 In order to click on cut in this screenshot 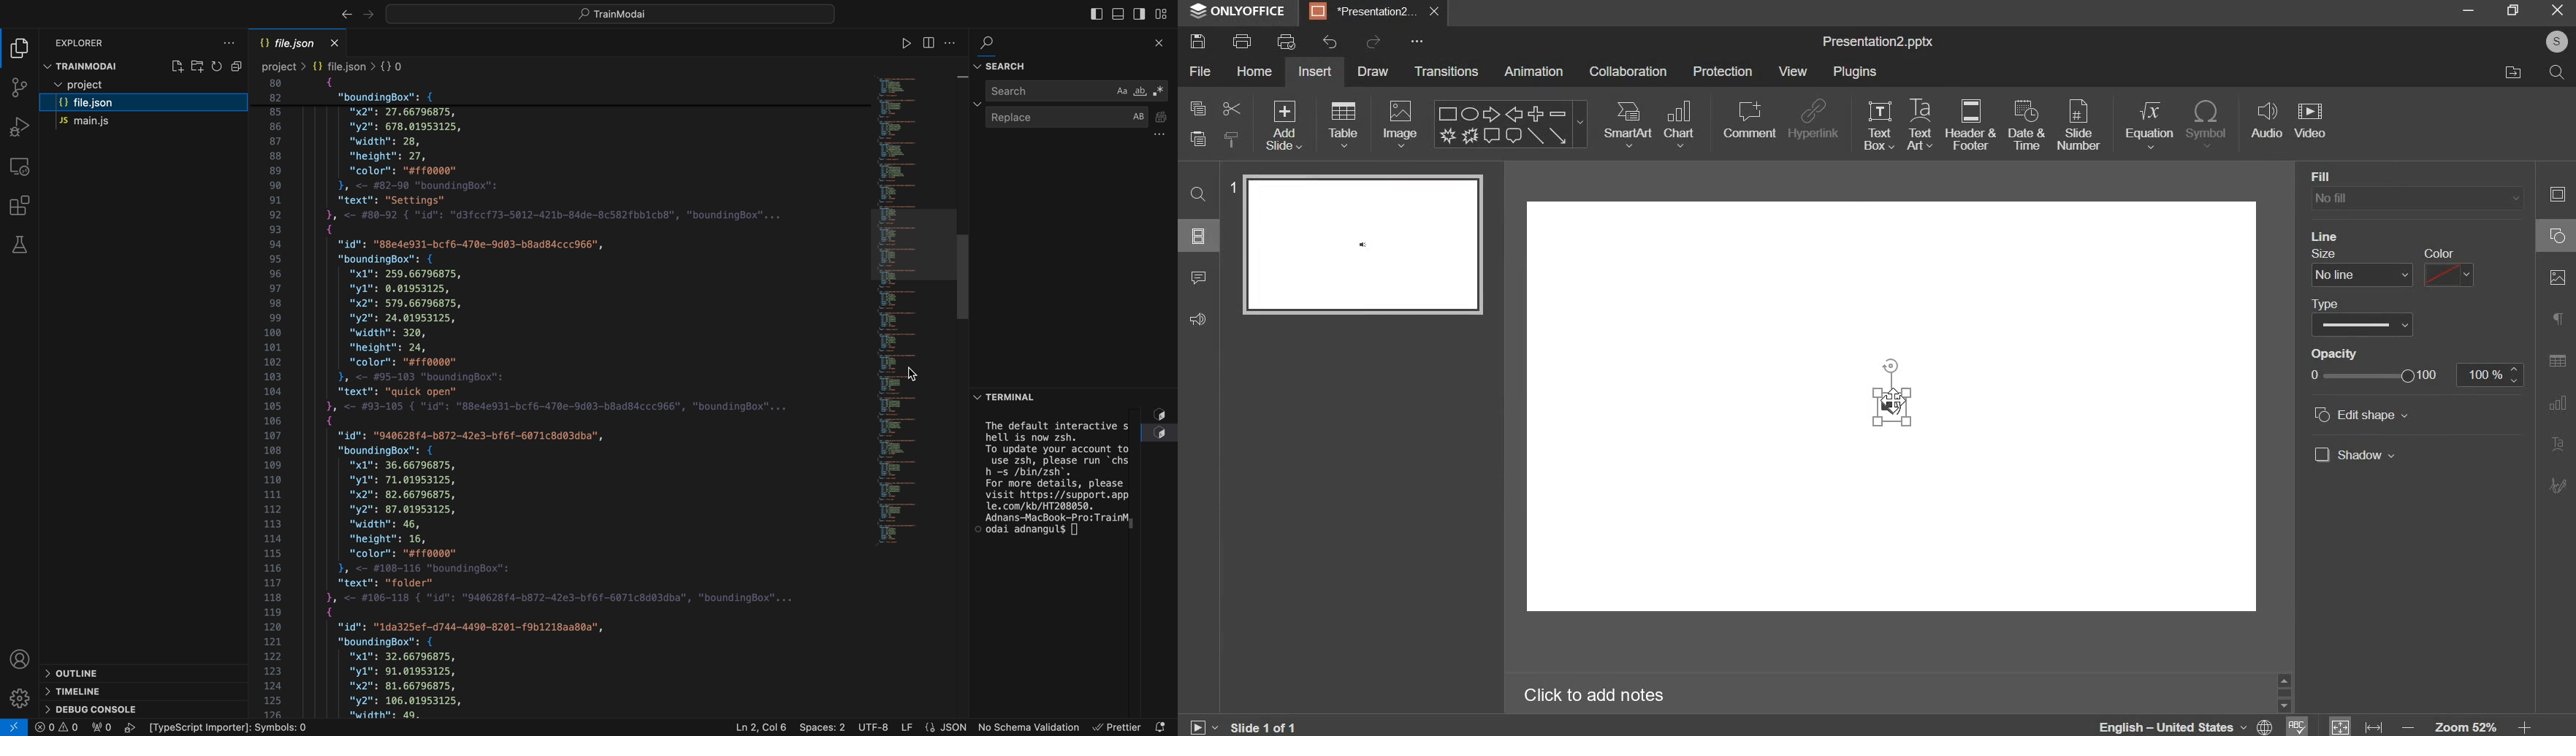, I will do `click(1230, 110)`.